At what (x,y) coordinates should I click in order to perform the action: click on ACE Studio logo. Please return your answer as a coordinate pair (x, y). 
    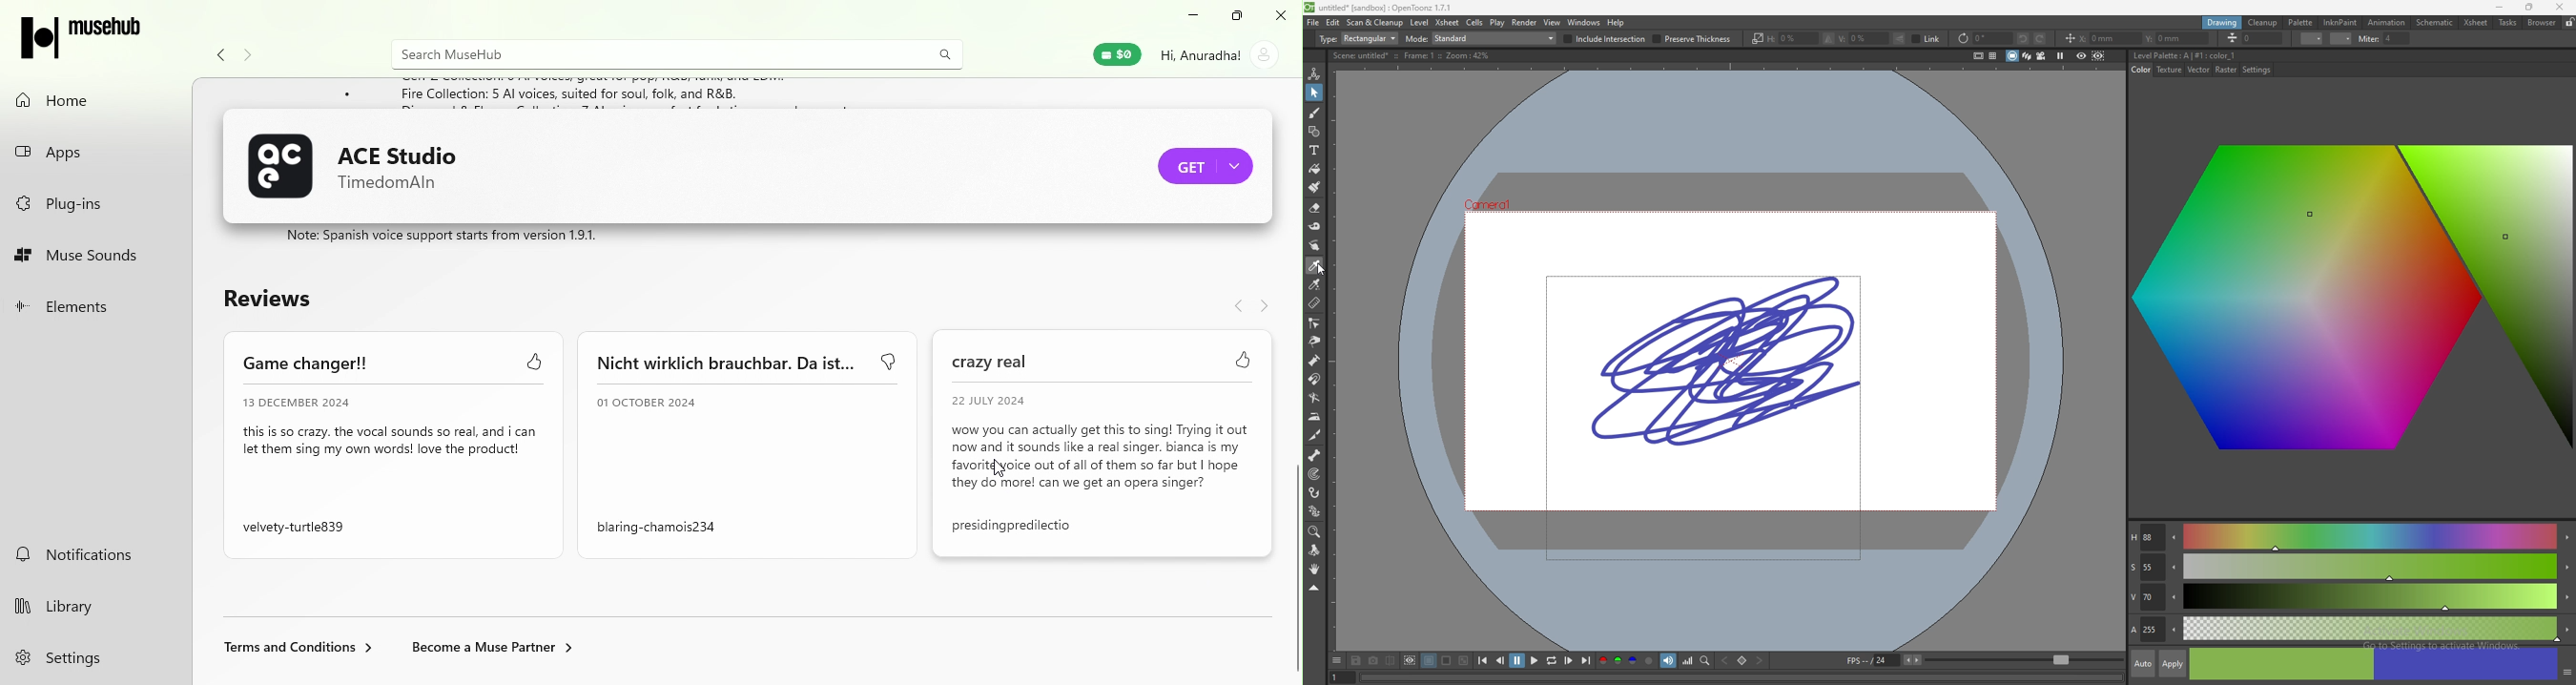
    Looking at the image, I should click on (283, 166).